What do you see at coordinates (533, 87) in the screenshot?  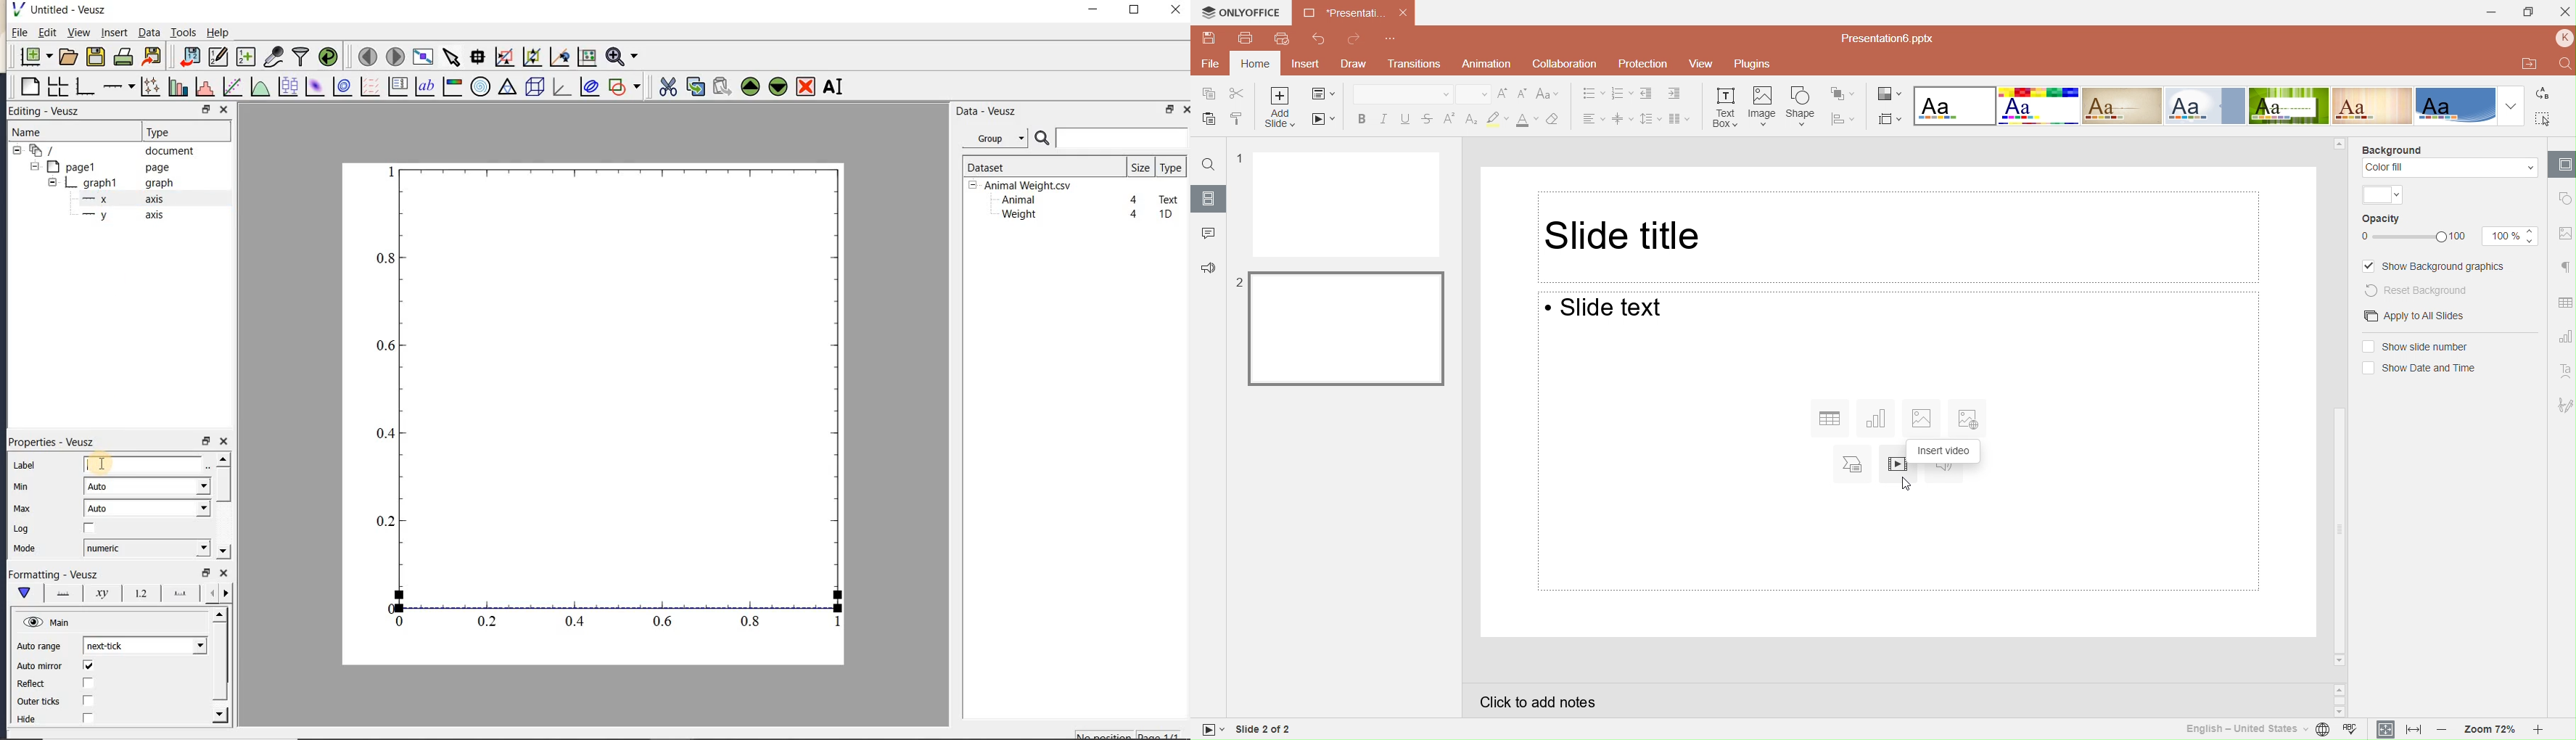 I see `3d scene` at bounding box center [533, 87].